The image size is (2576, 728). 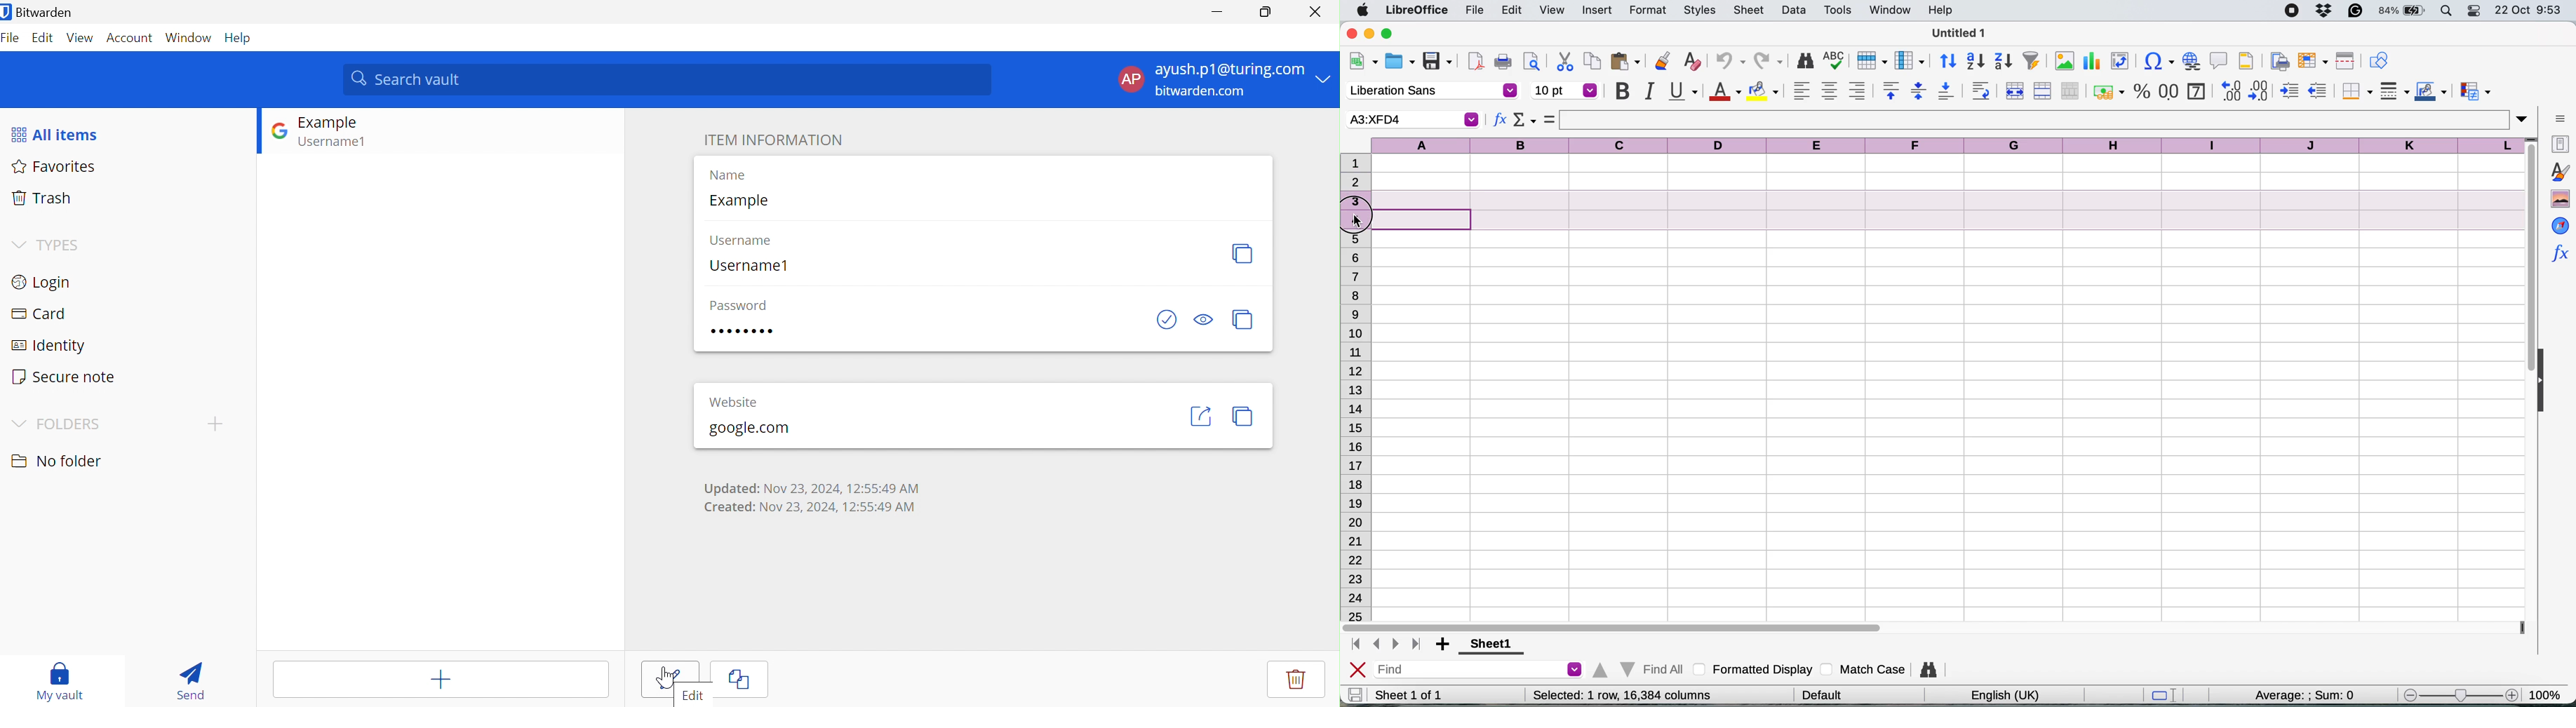 I want to click on Password, so click(x=743, y=332).